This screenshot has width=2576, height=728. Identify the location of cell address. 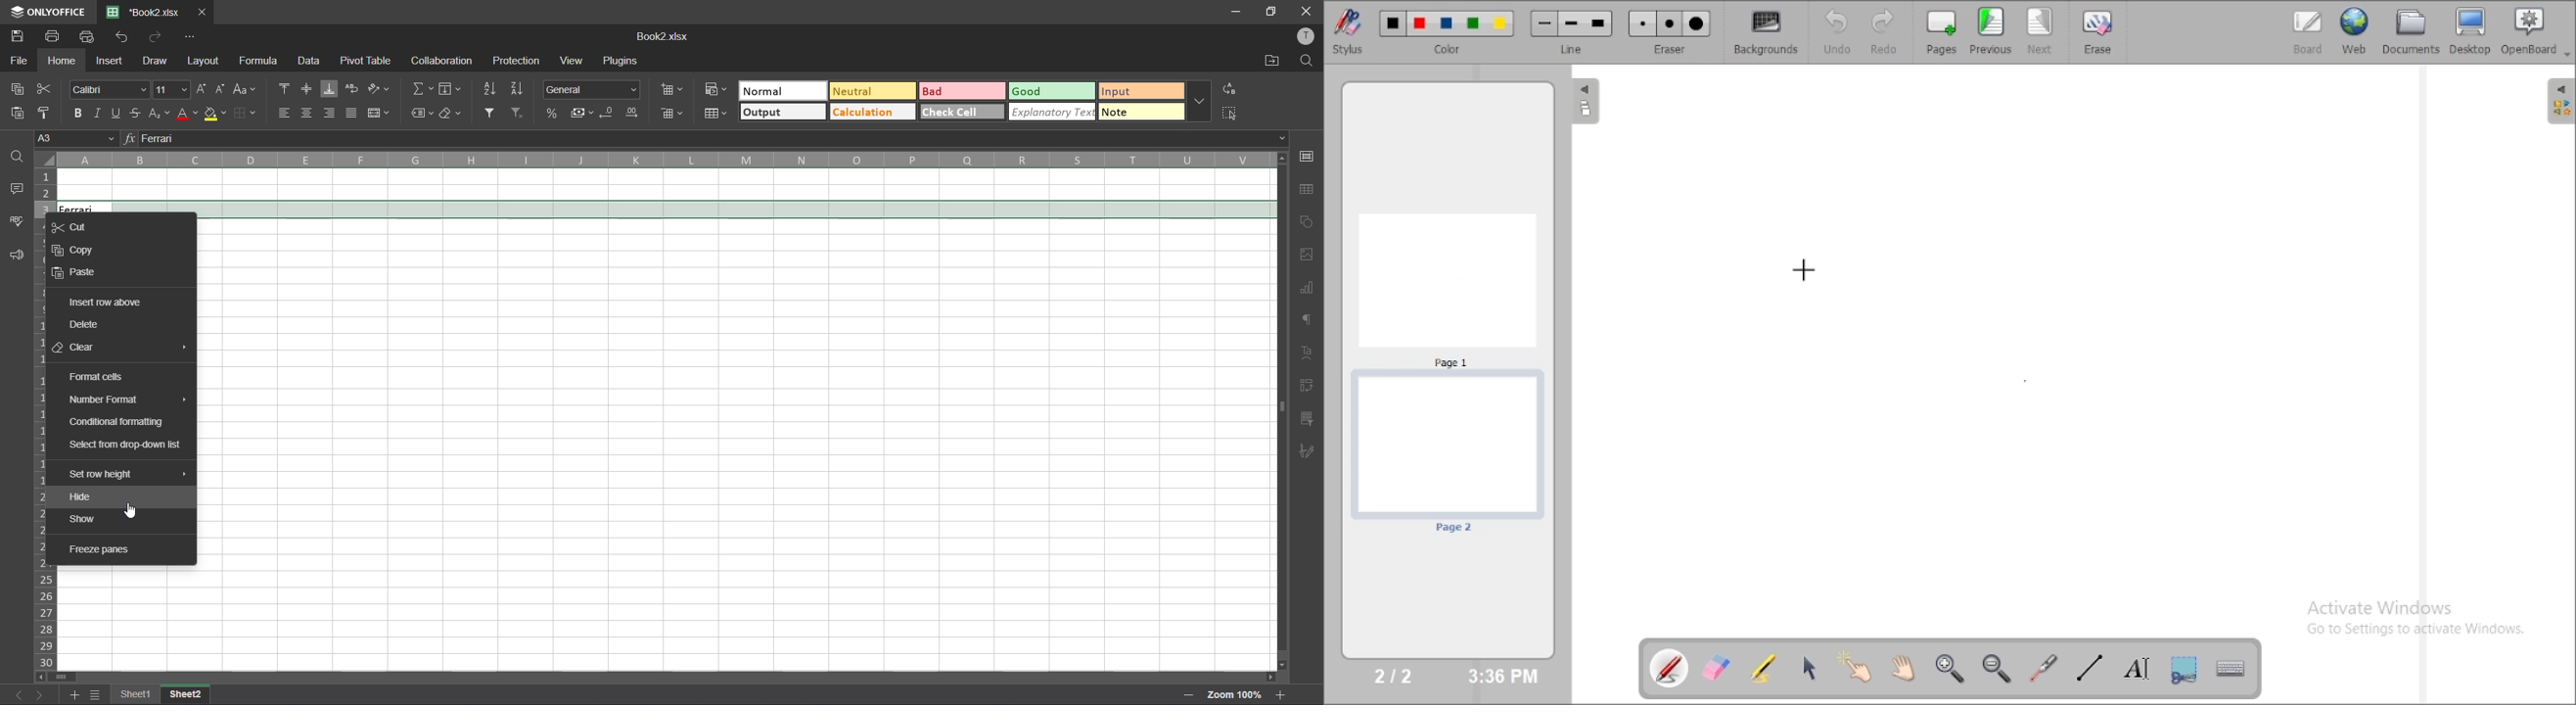
(76, 140).